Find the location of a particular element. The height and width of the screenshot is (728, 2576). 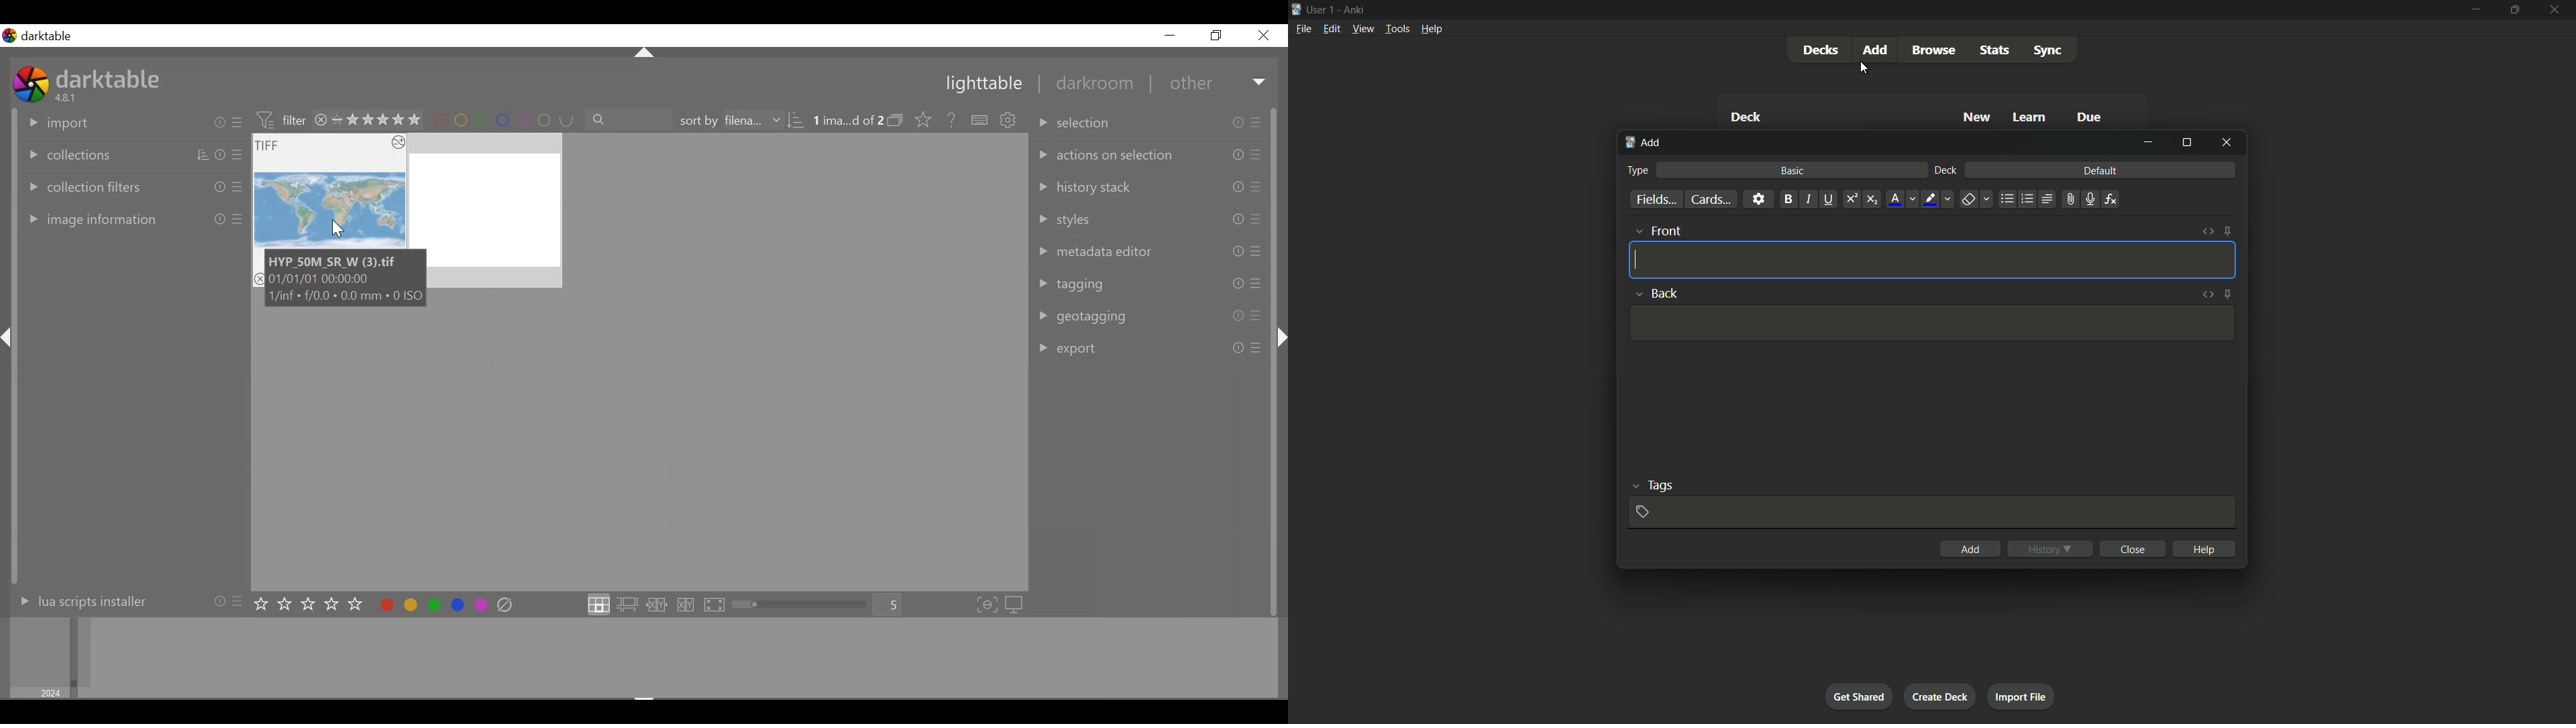

sync is located at coordinates (2048, 51).